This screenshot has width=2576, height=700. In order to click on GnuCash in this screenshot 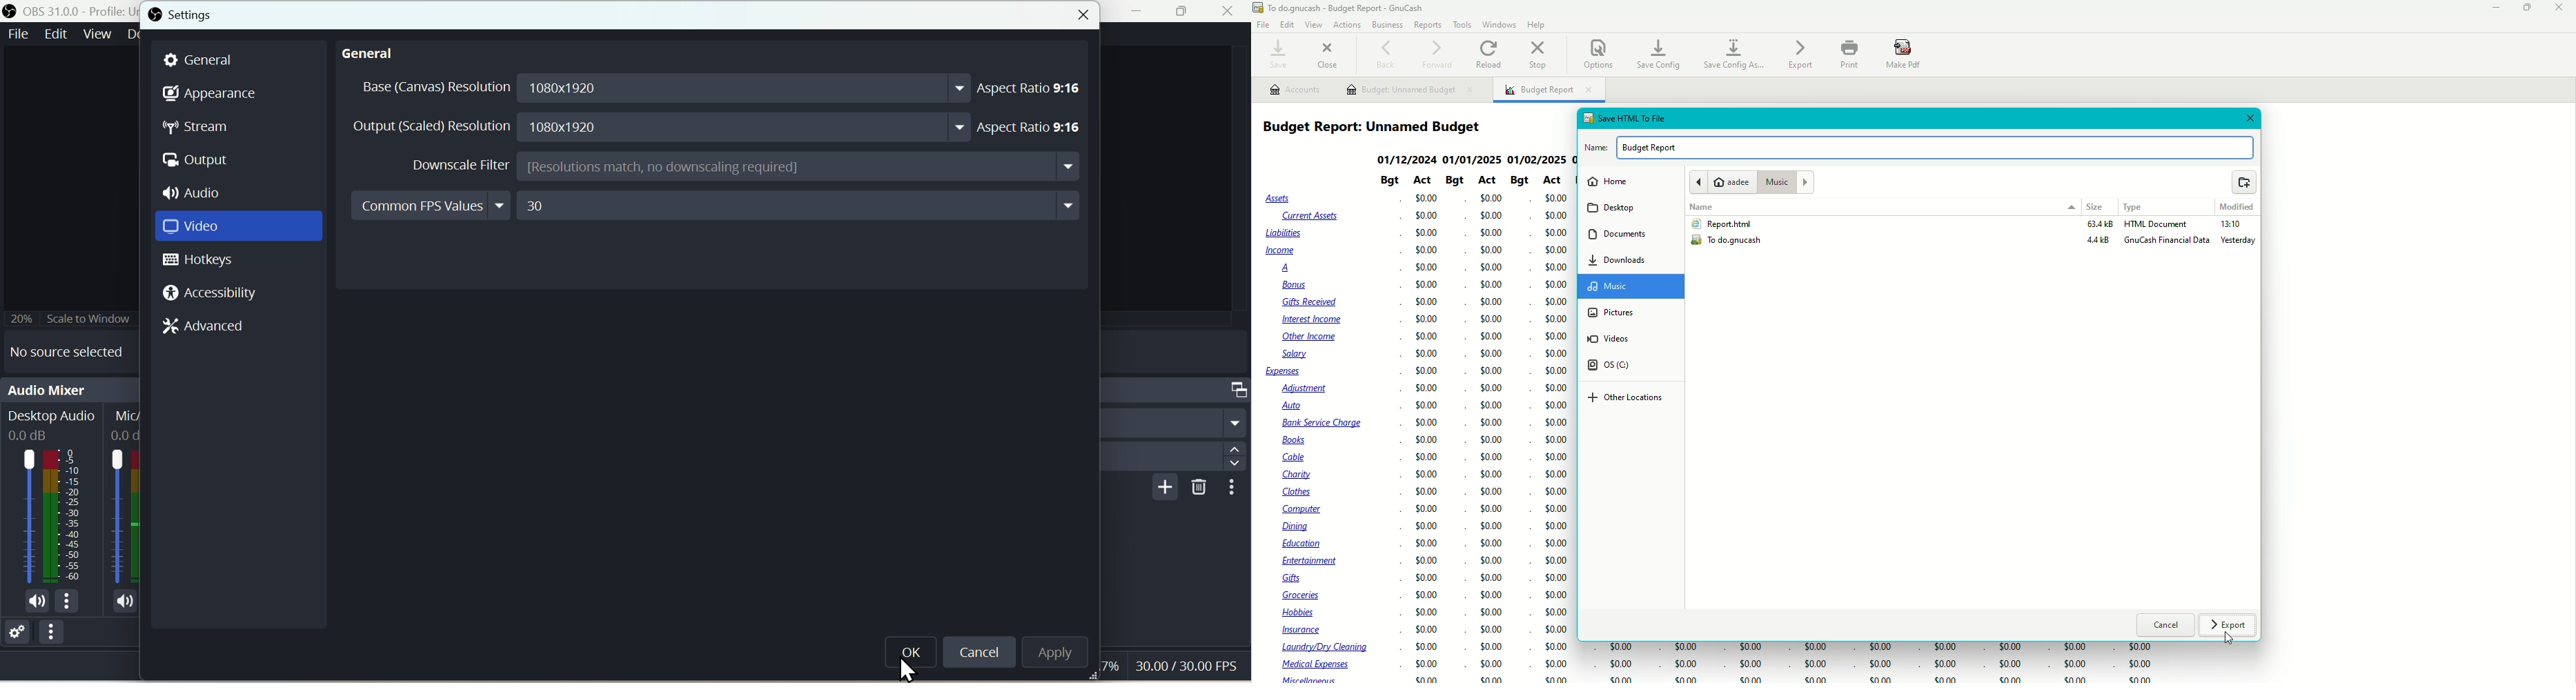, I will do `click(1365, 8)`.